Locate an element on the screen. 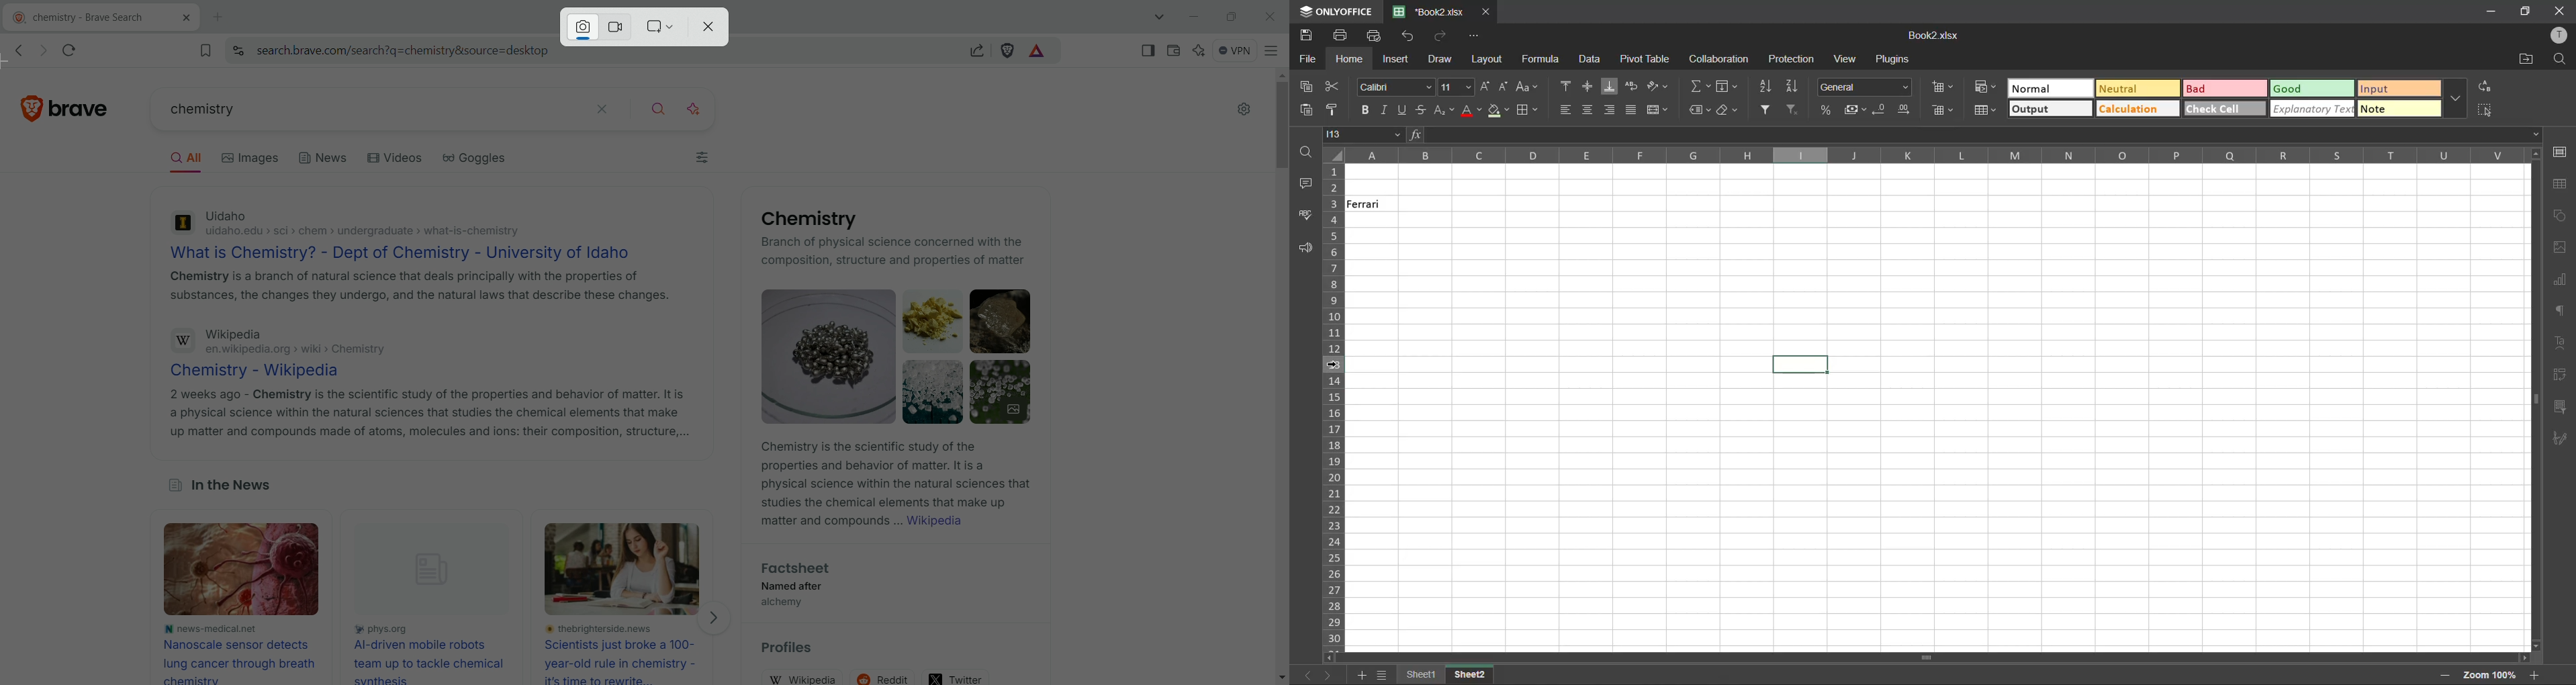  Ferrari is located at coordinates (1374, 204).